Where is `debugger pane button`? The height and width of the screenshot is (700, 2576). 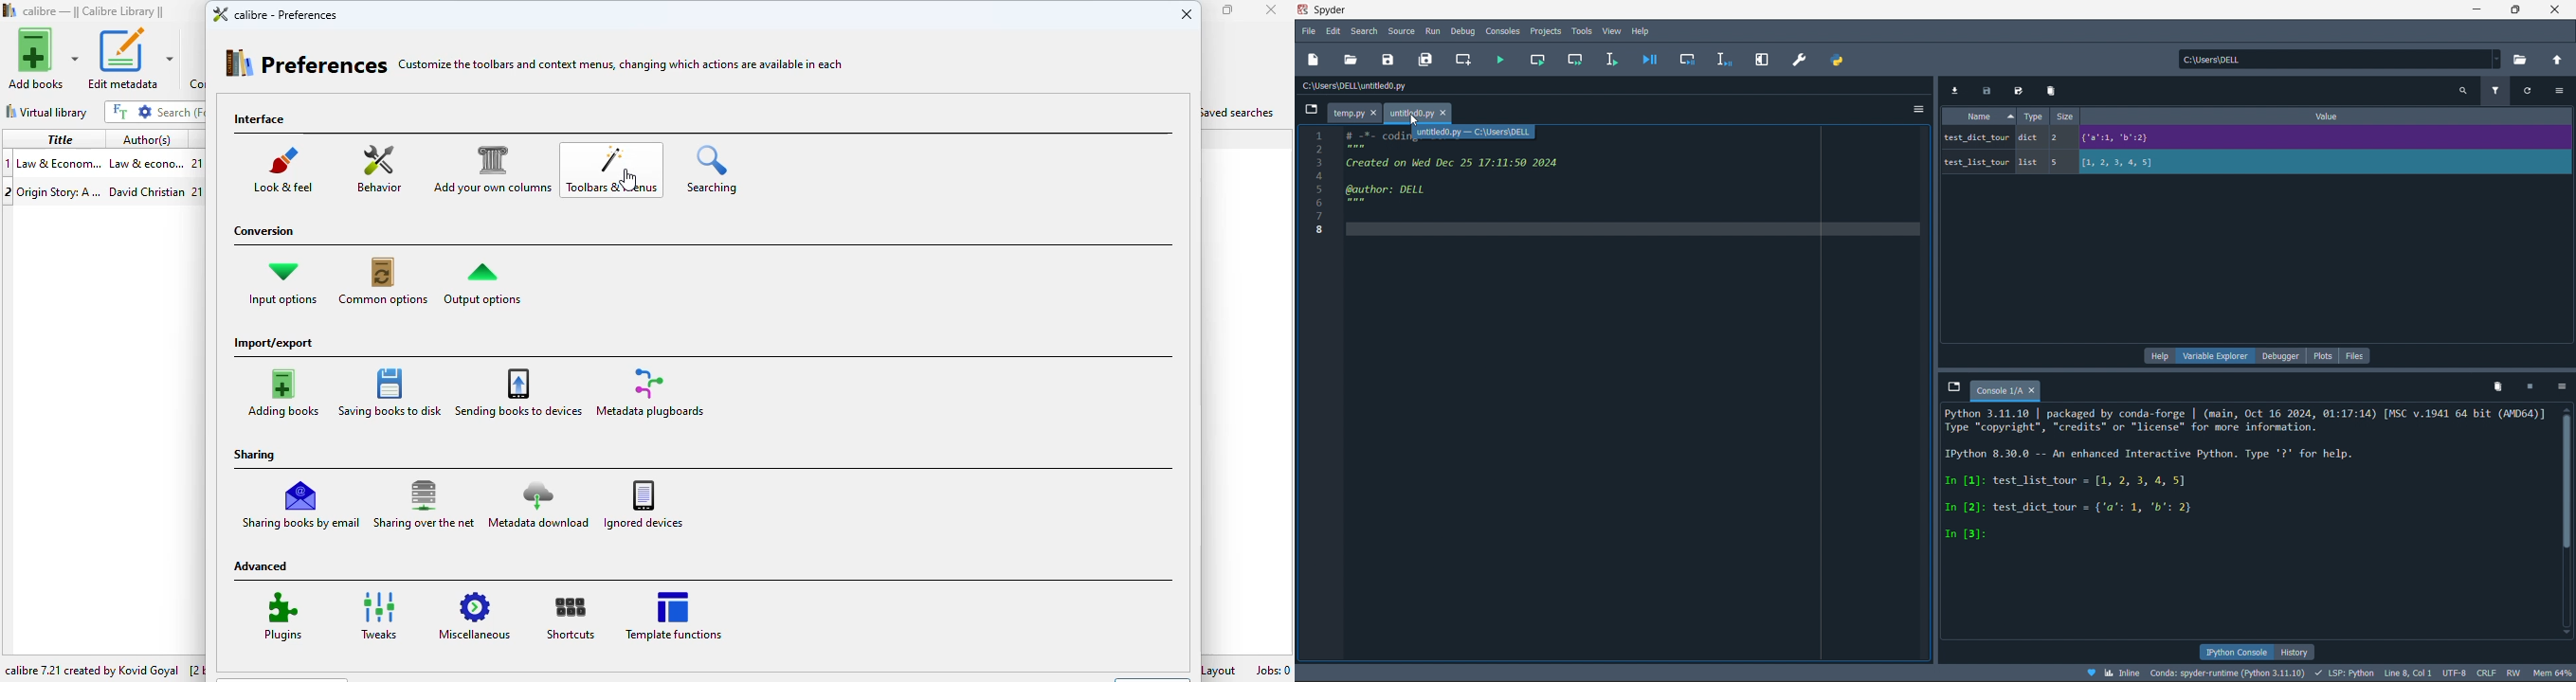 debugger pane button is located at coordinates (2277, 356).